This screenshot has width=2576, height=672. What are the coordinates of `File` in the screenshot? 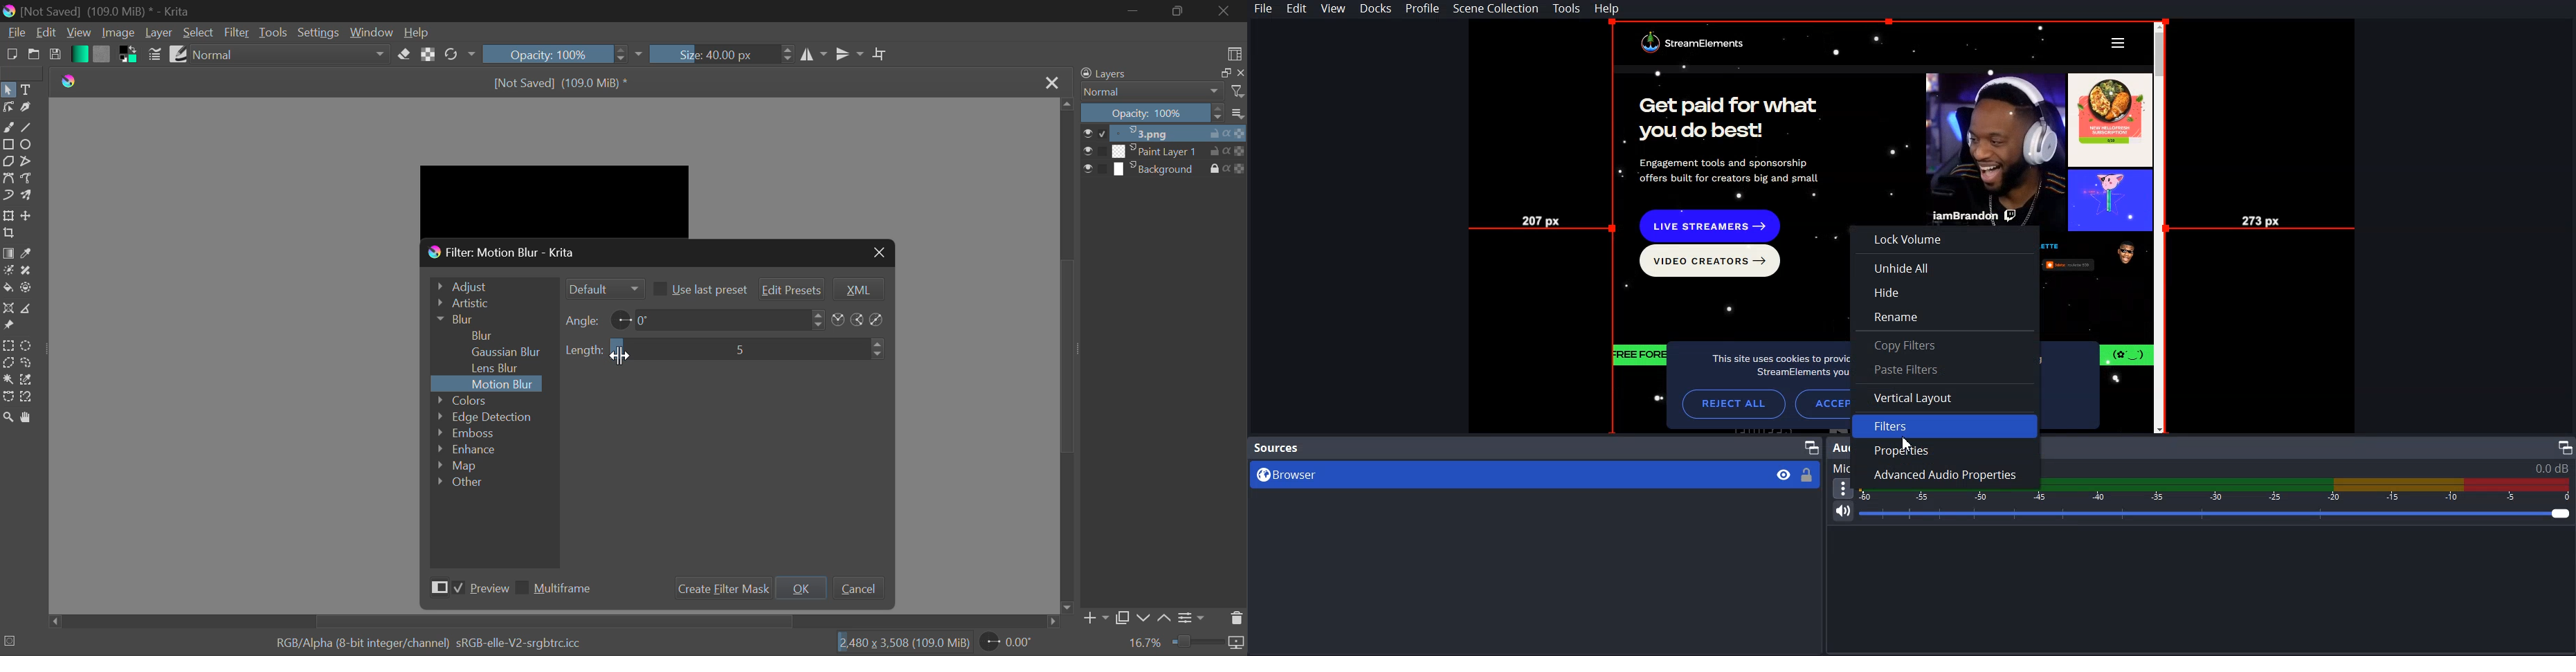 It's located at (1263, 9).